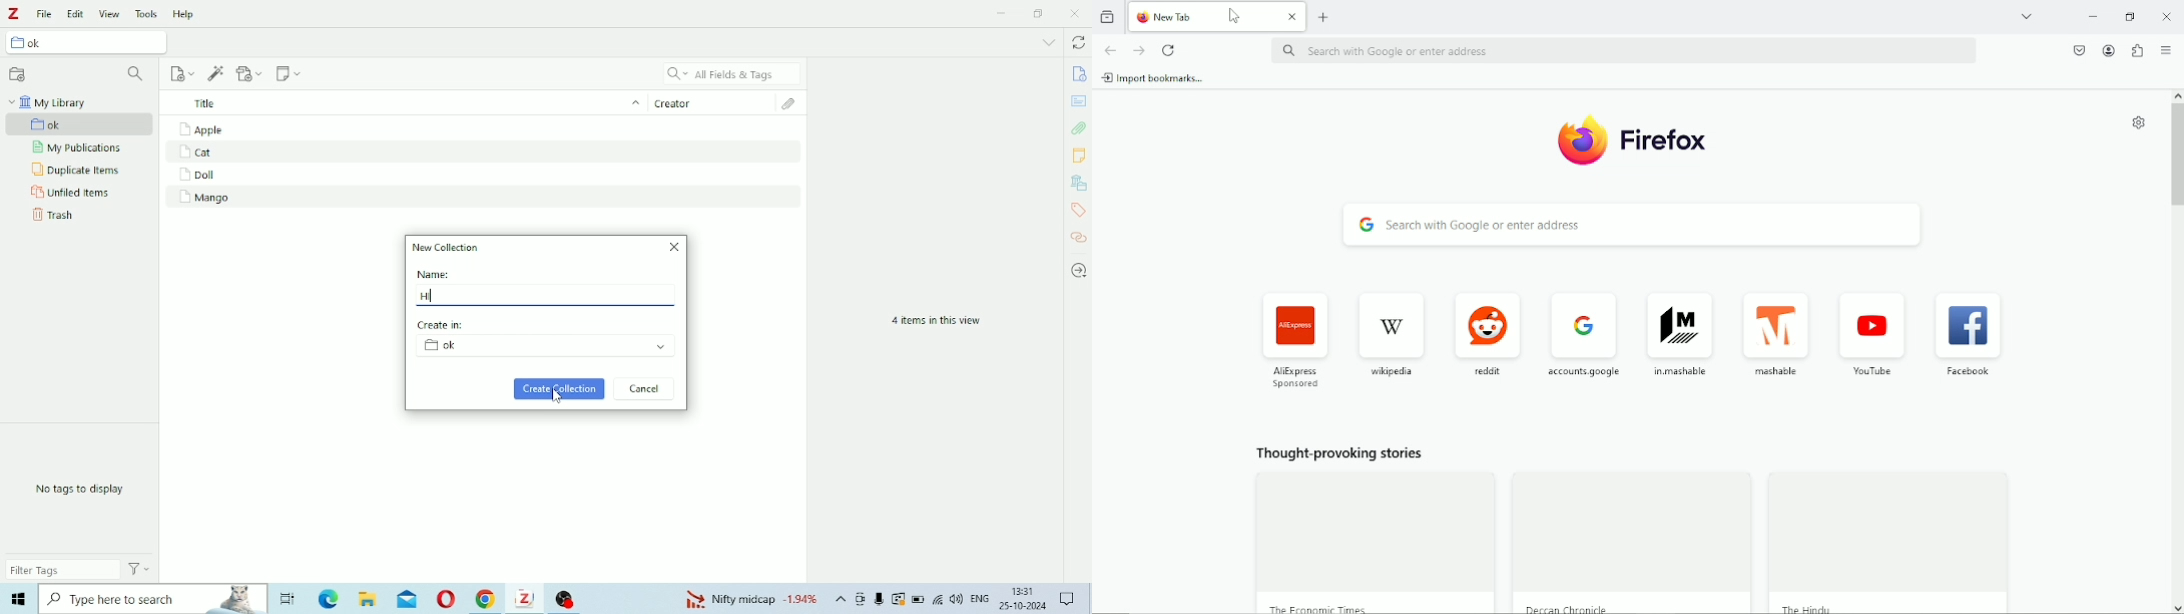  I want to click on Cat, so click(207, 150).